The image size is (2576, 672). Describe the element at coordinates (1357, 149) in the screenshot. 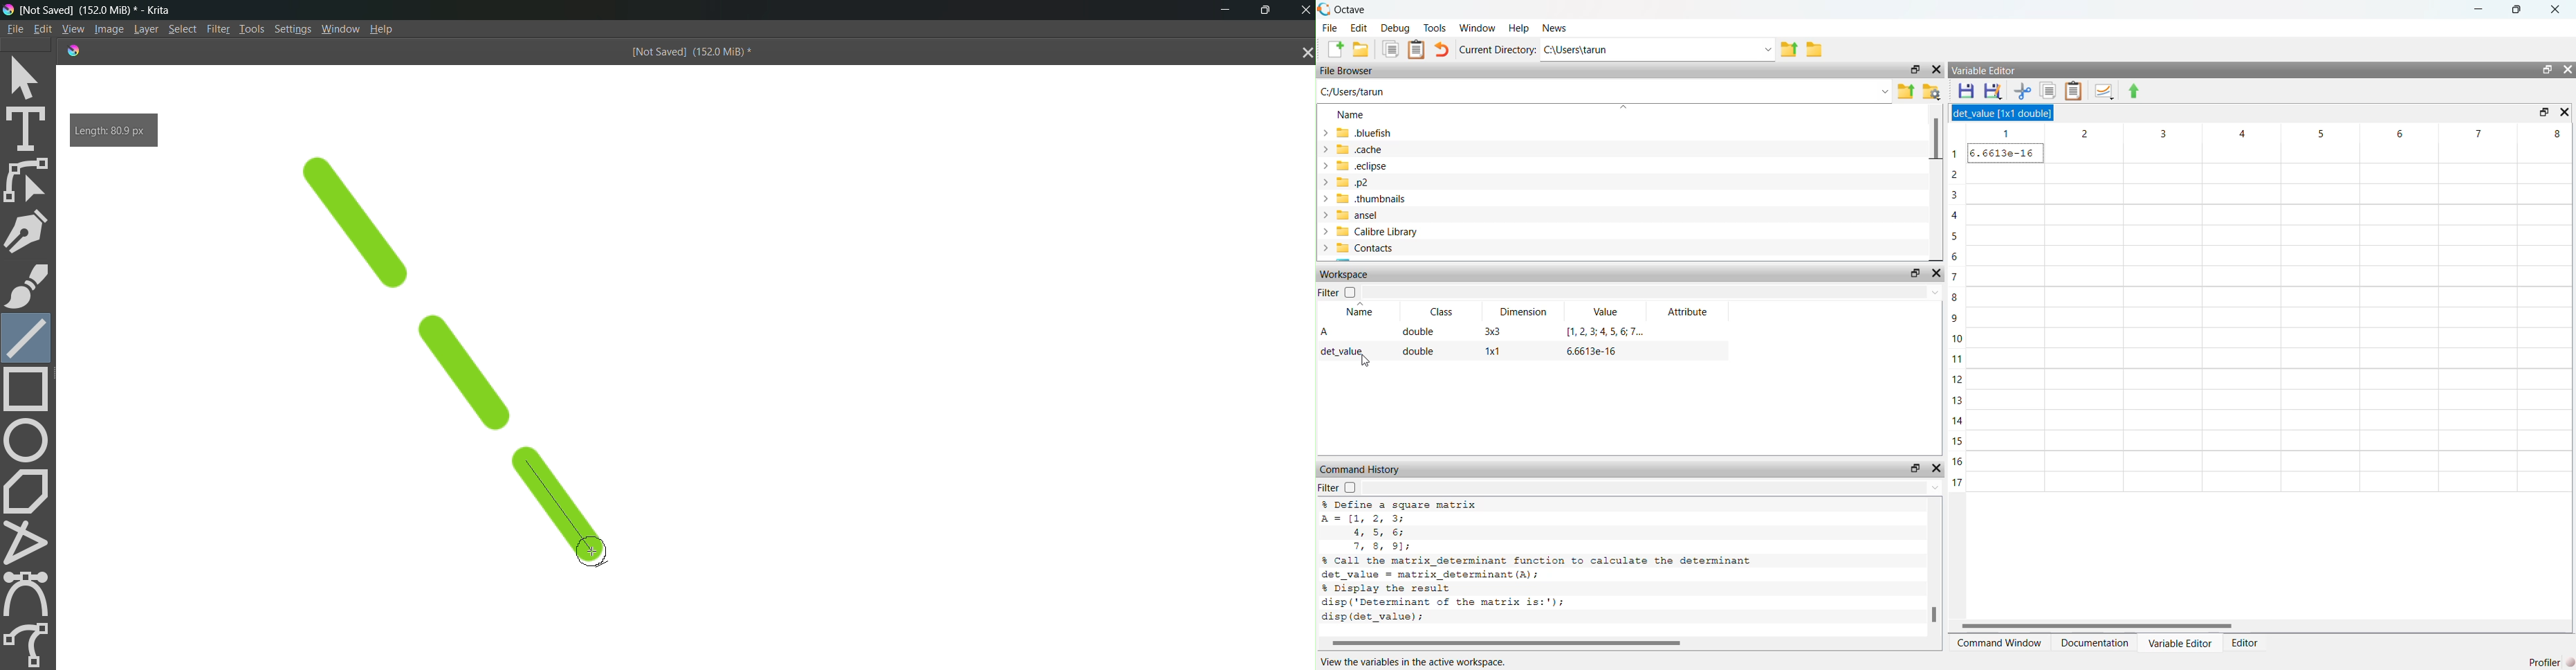

I see `cache` at that location.